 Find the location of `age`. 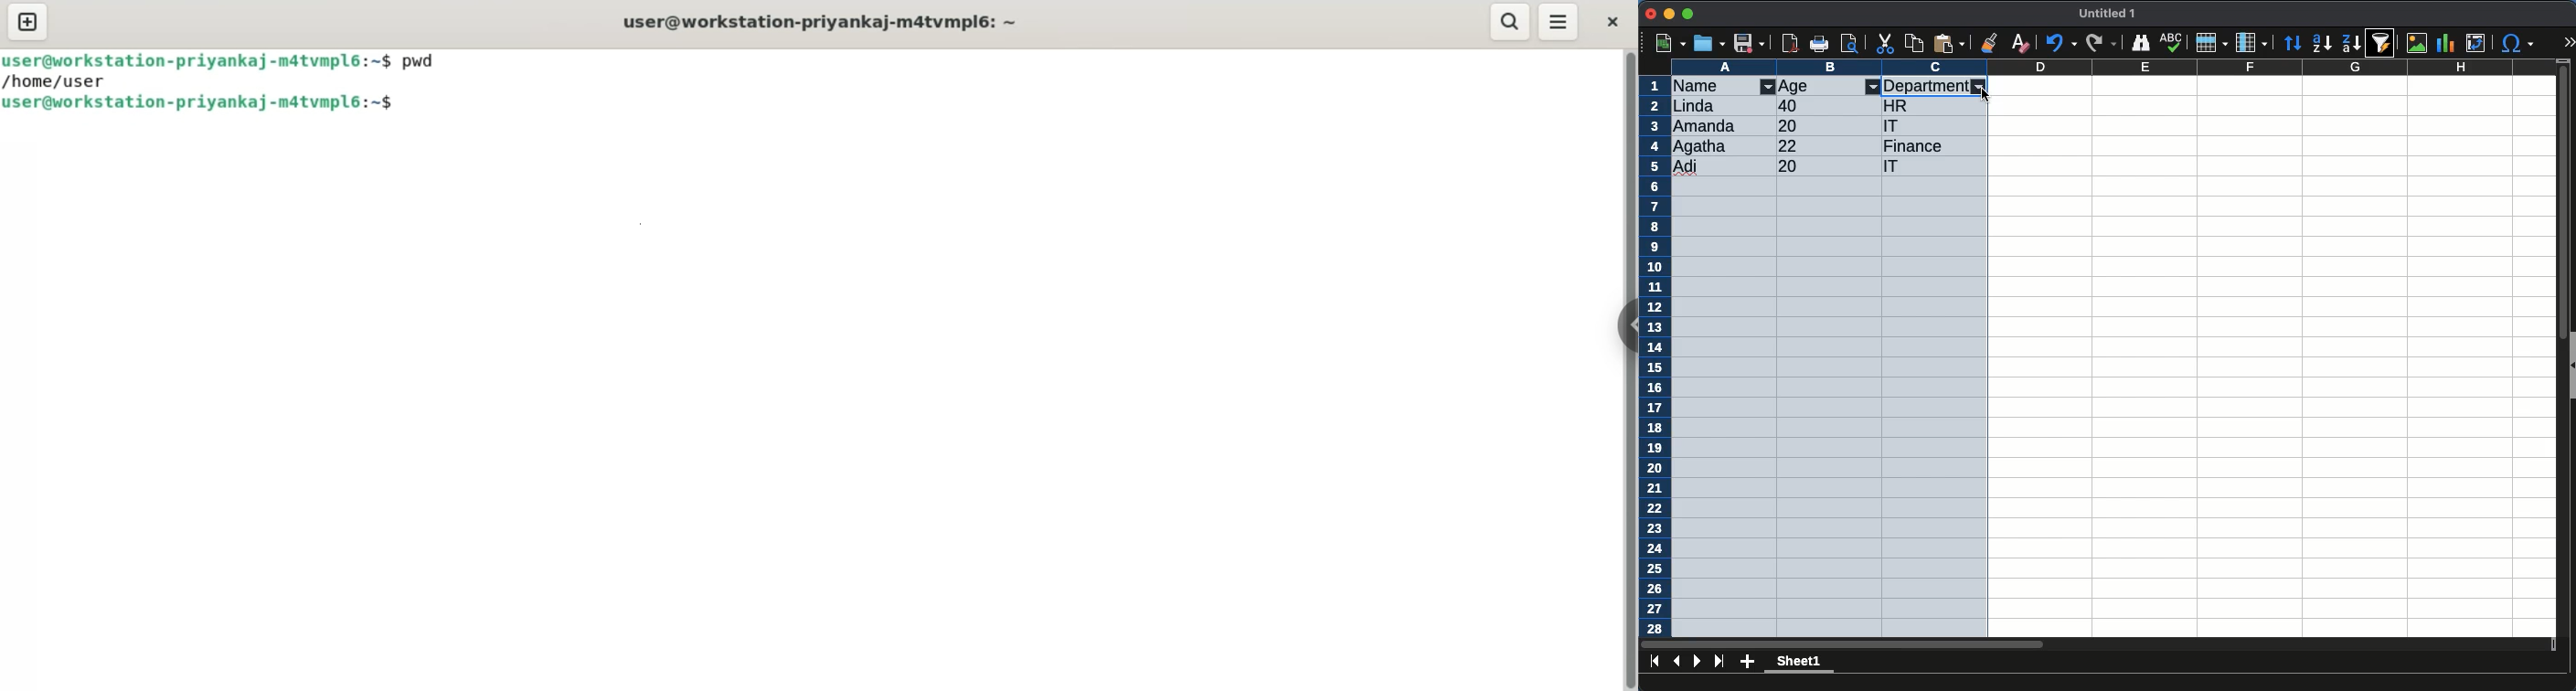

age is located at coordinates (1796, 87).